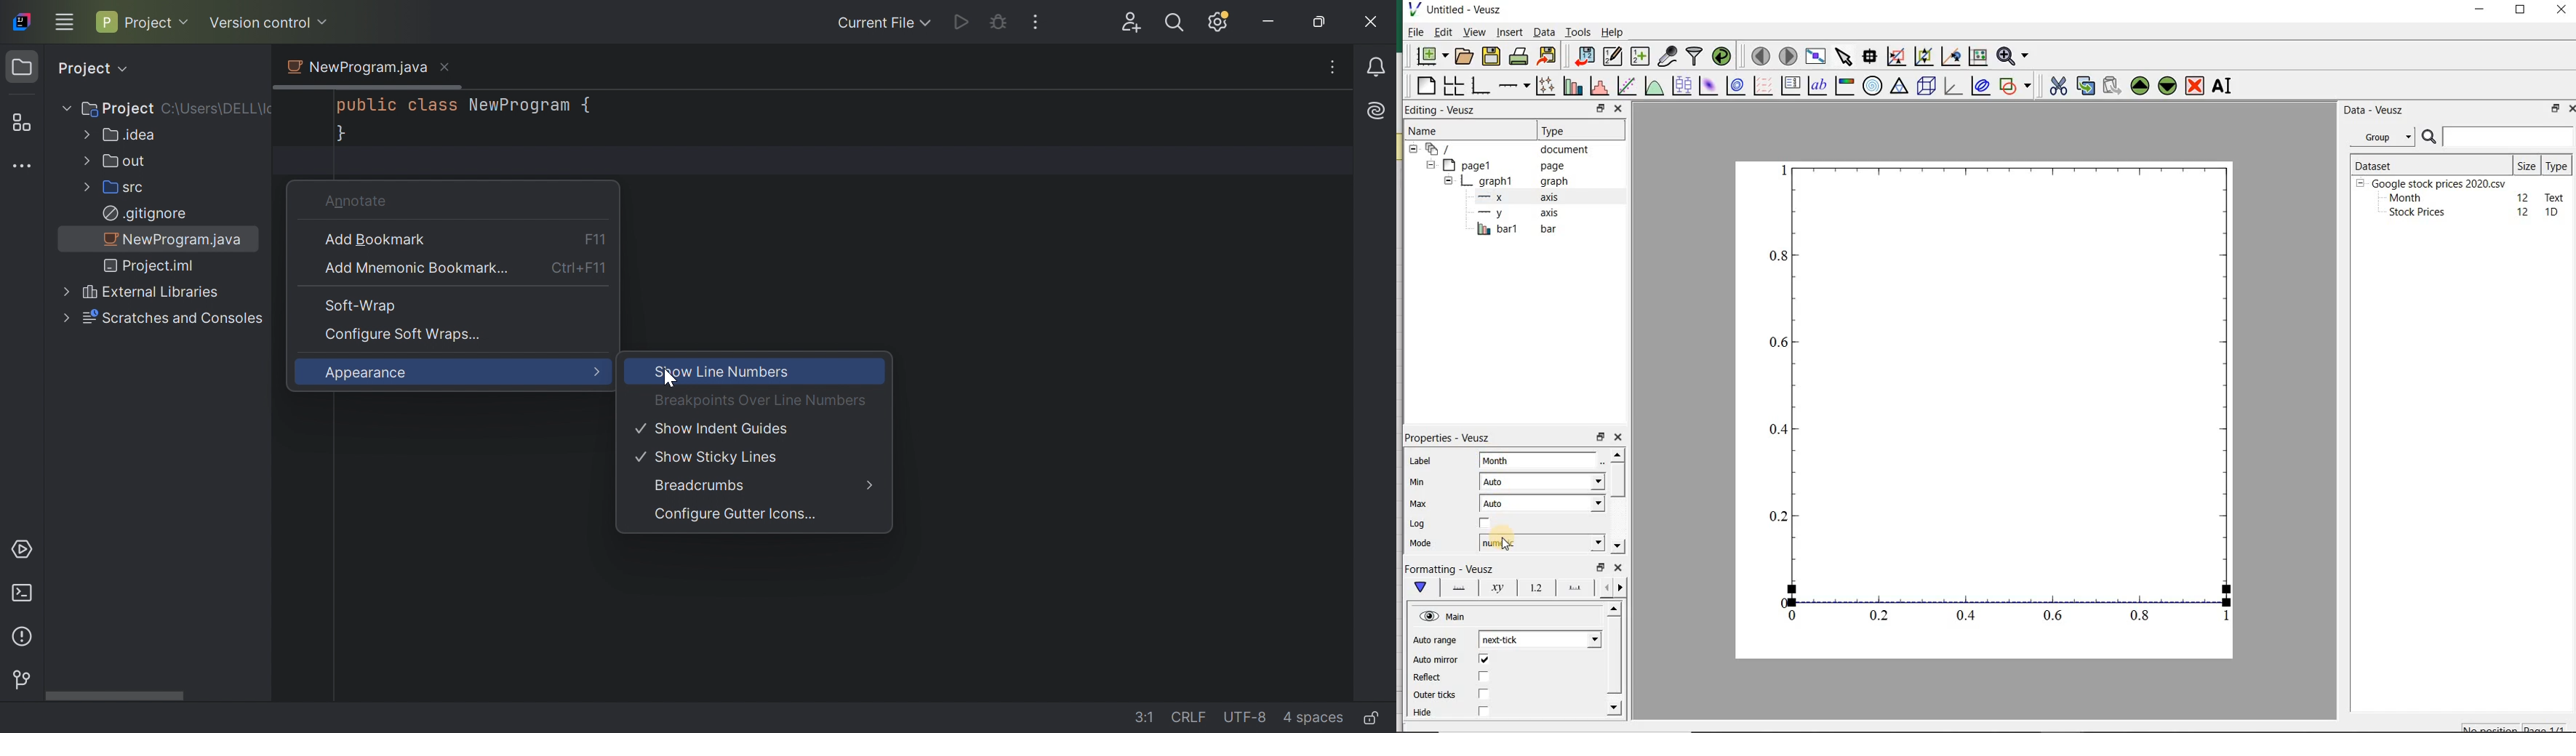  What do you see at coordinates (145, 213) in the screenshot?
I see `.gitignore` at bounding box center [145, 213].